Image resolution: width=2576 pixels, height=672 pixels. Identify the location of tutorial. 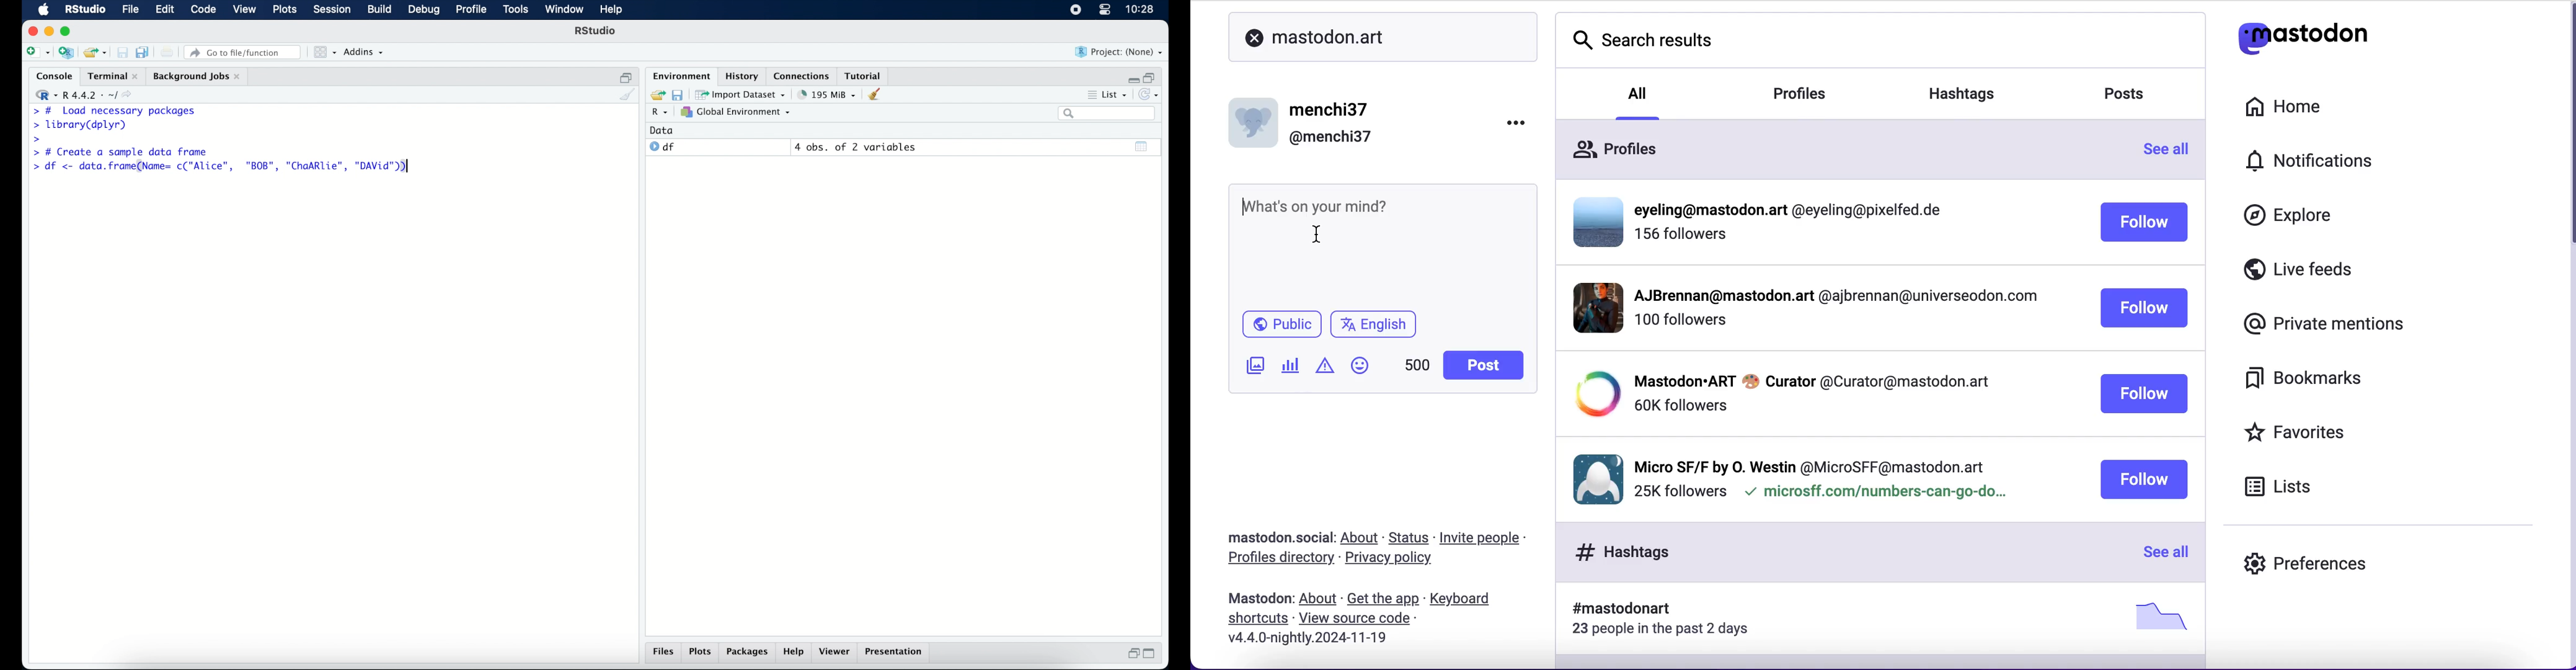
(865, 75).